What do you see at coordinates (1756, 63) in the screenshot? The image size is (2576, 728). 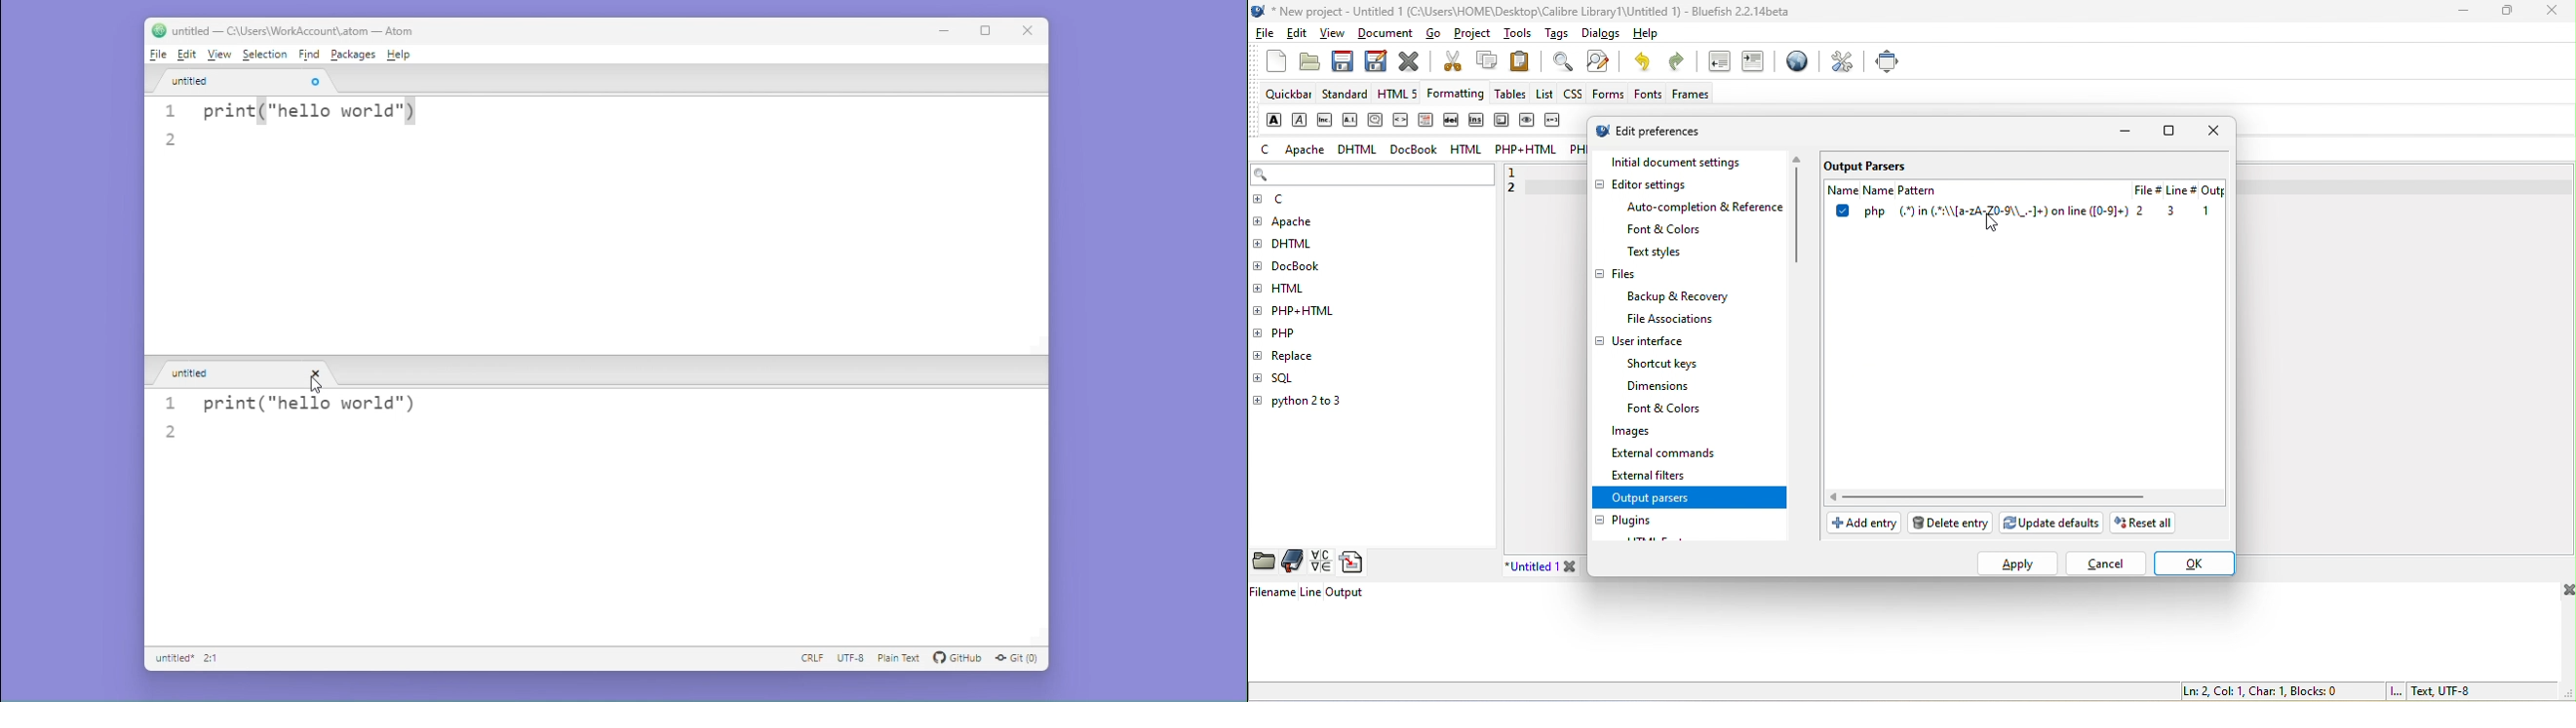 I see `indent` at bounding box center [1756, 63].